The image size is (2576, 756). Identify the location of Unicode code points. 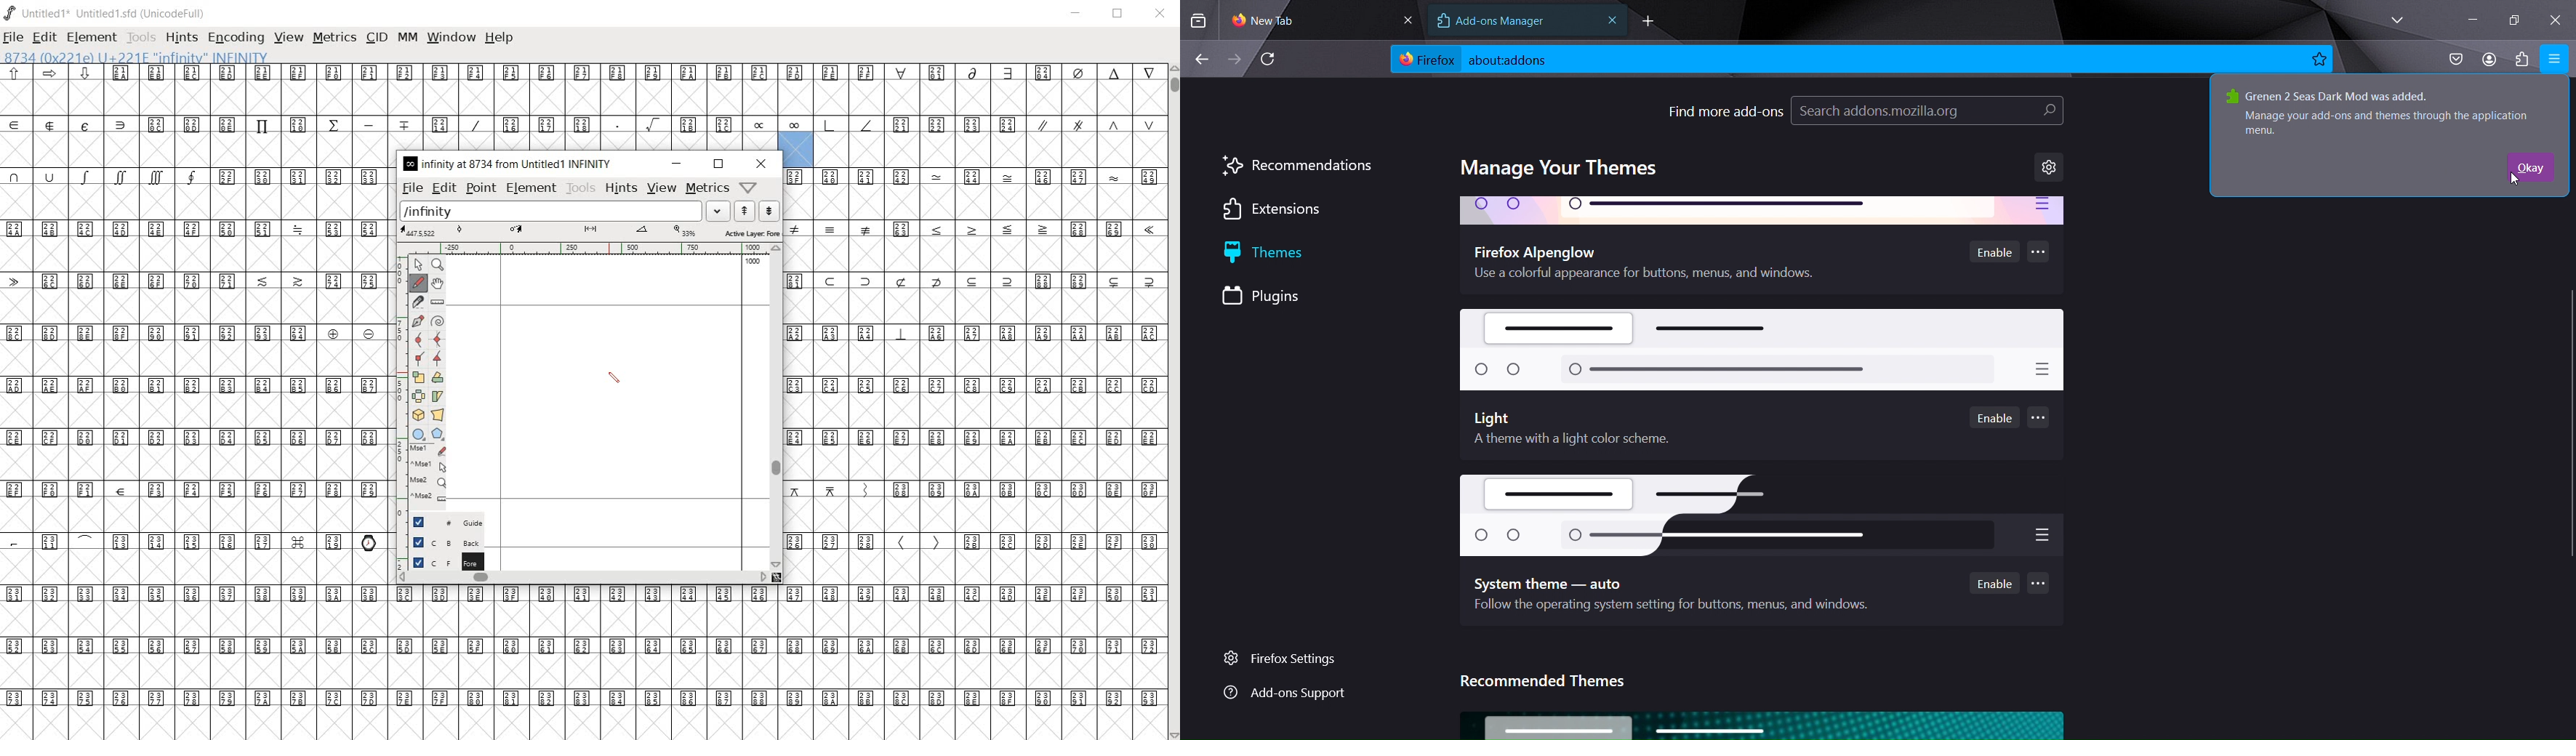
(440, 124).